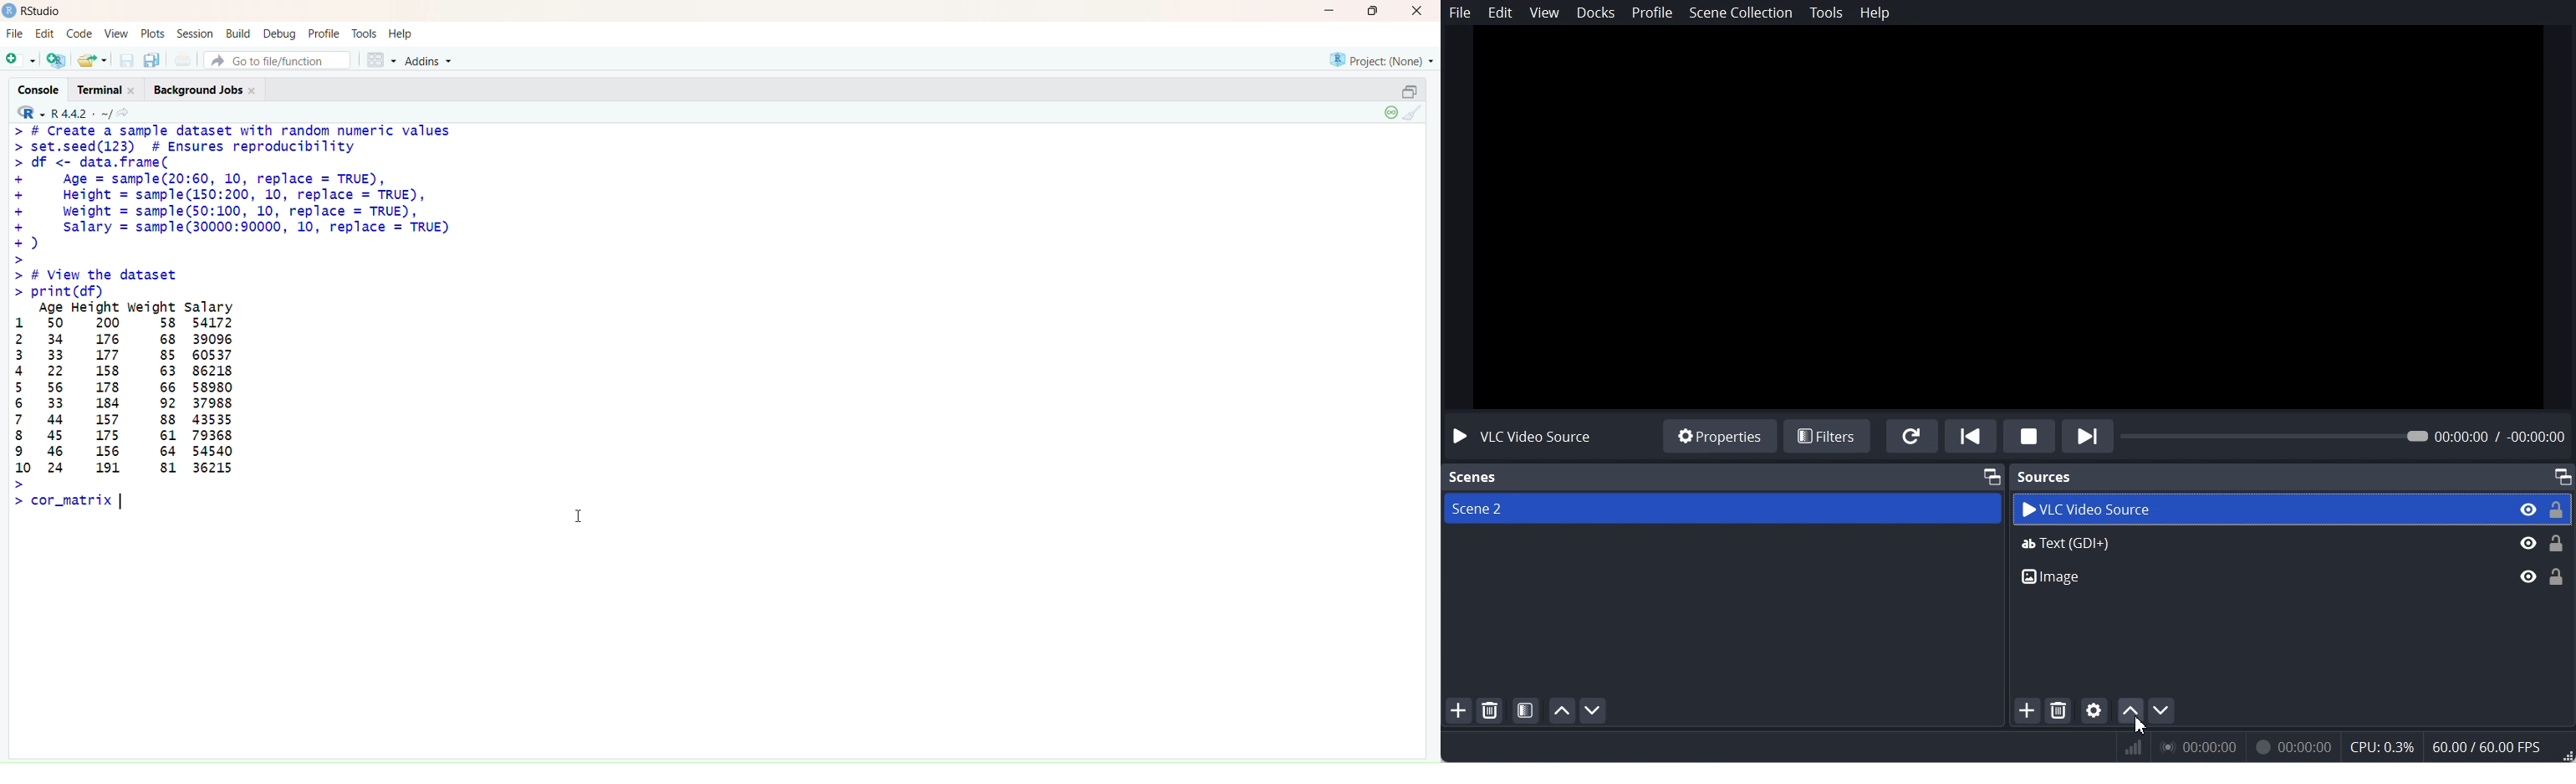 This screenshot has width=2576, height=784. Describe the element at coordinates (207, 91) in the screenshot. I see `Background jobs` at that location.